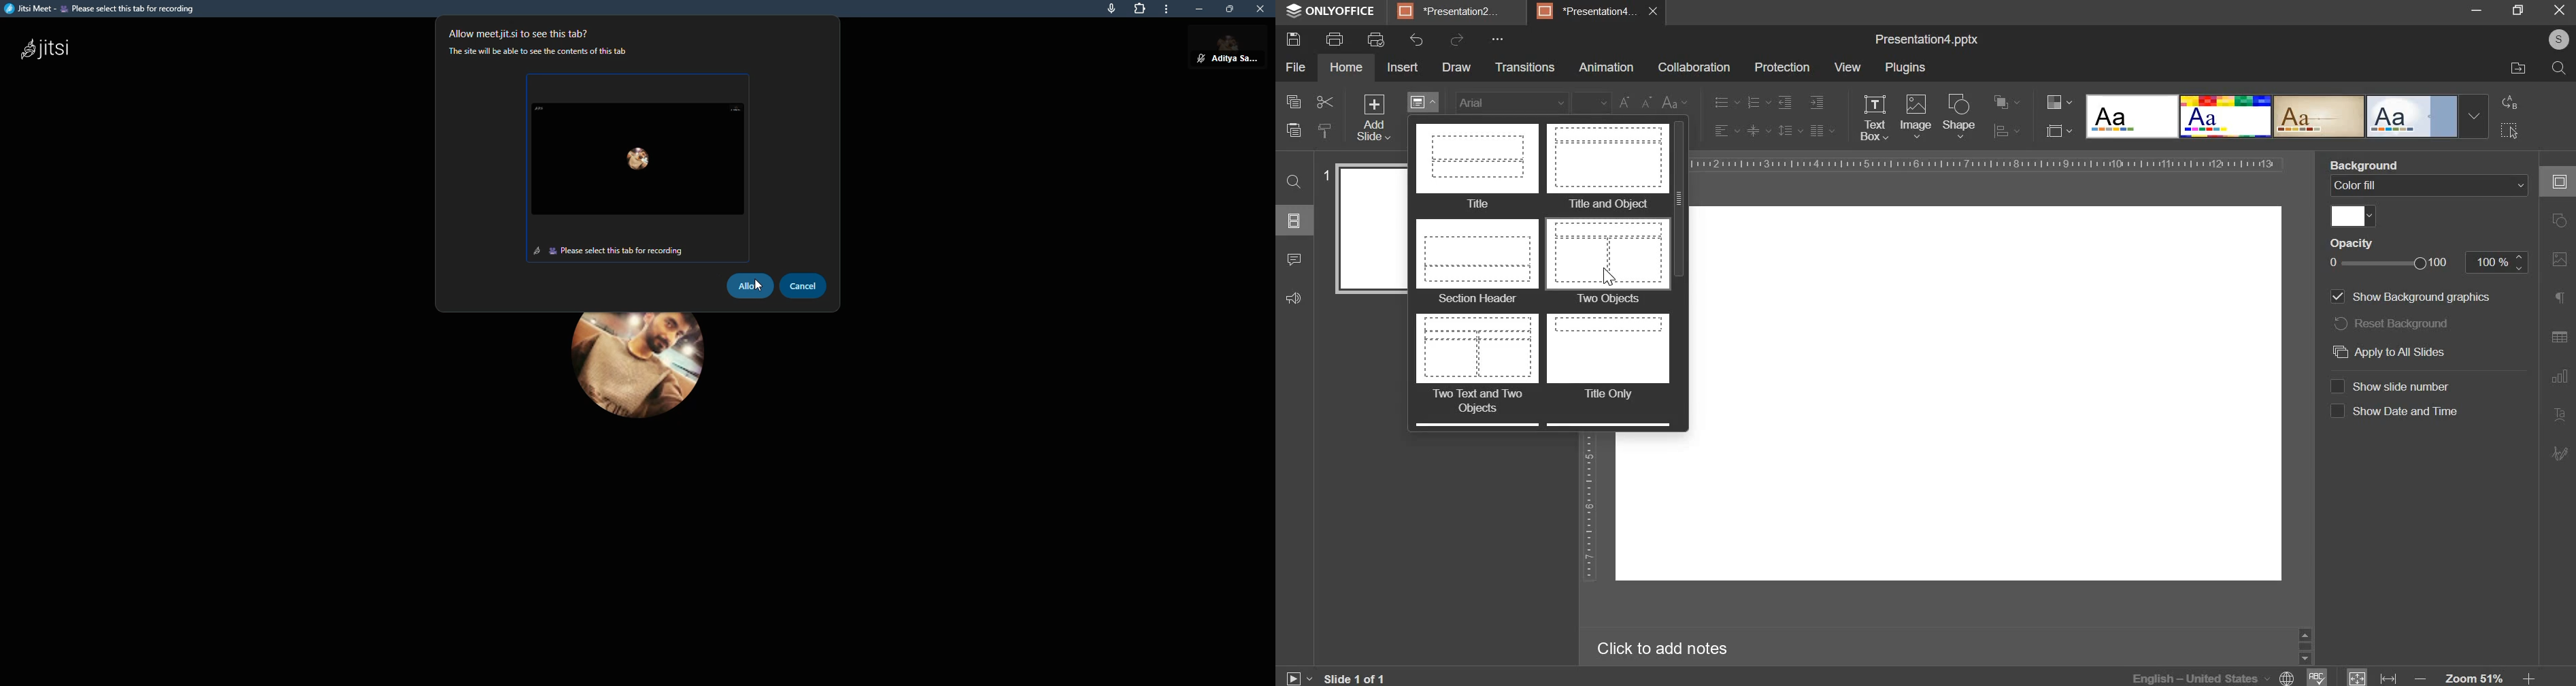  Describe the element at coordinates (1987, 163) in the screenshot. I see `horizontal scale` at that location.